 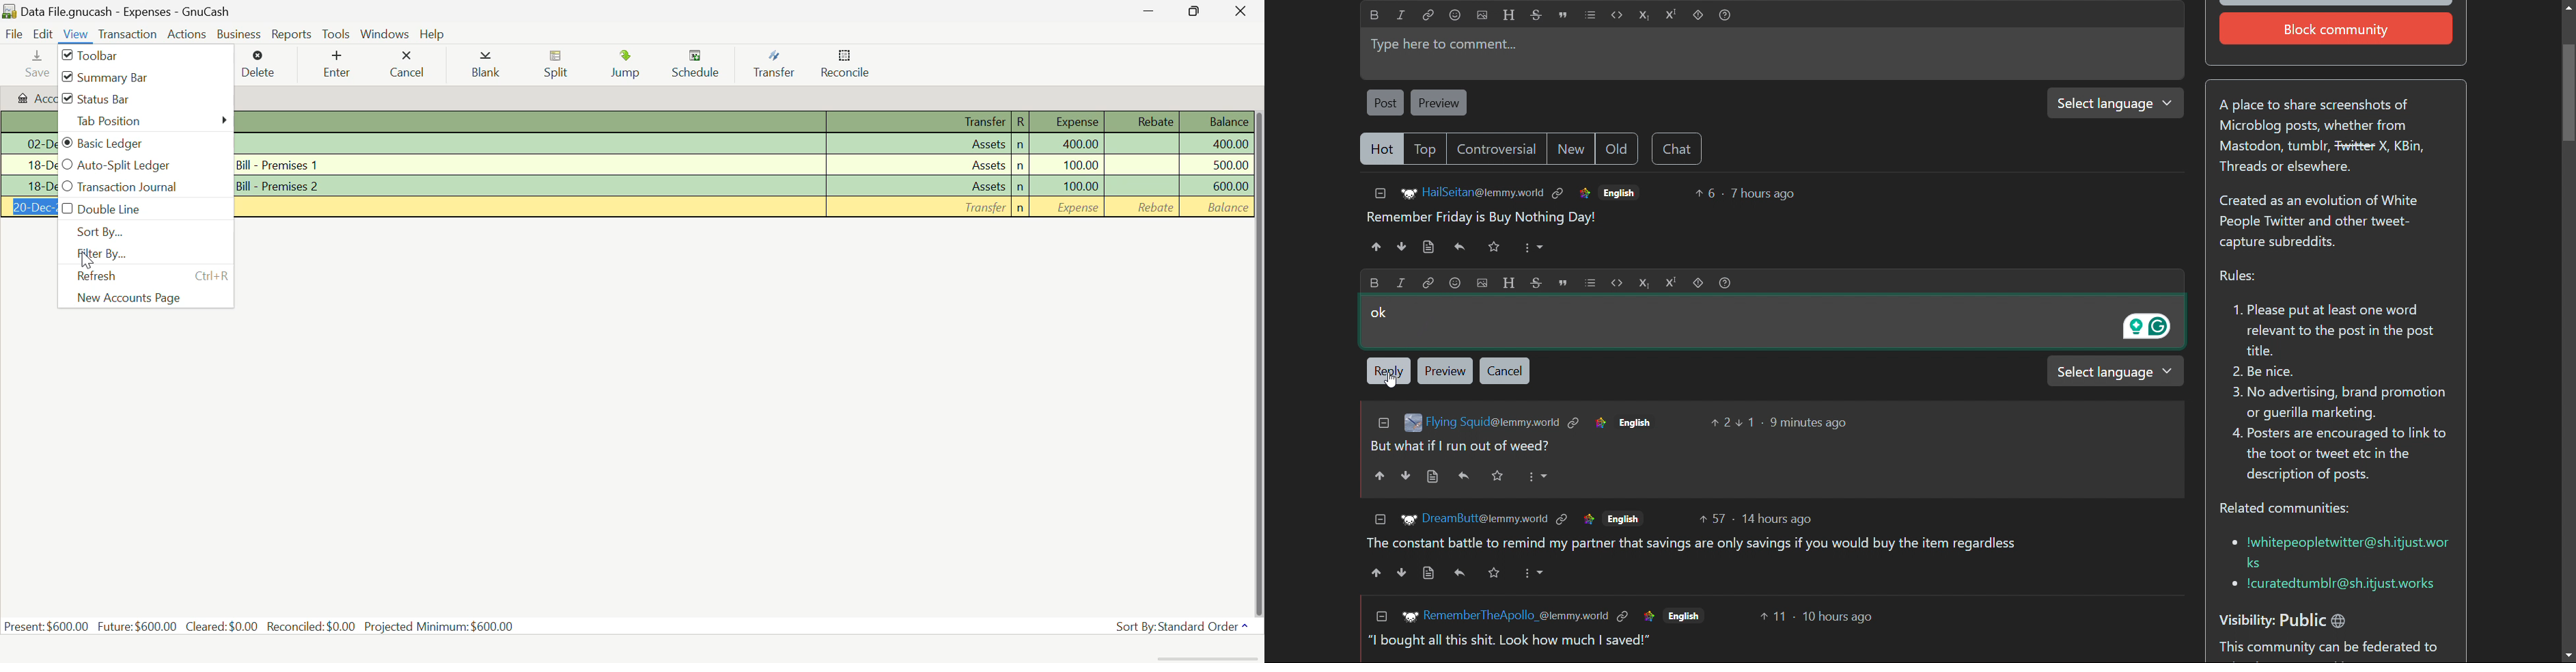 What do you see at coordinates (1020, 188) in the screenshot?
I see `n` at bounding box center [1020, 188].